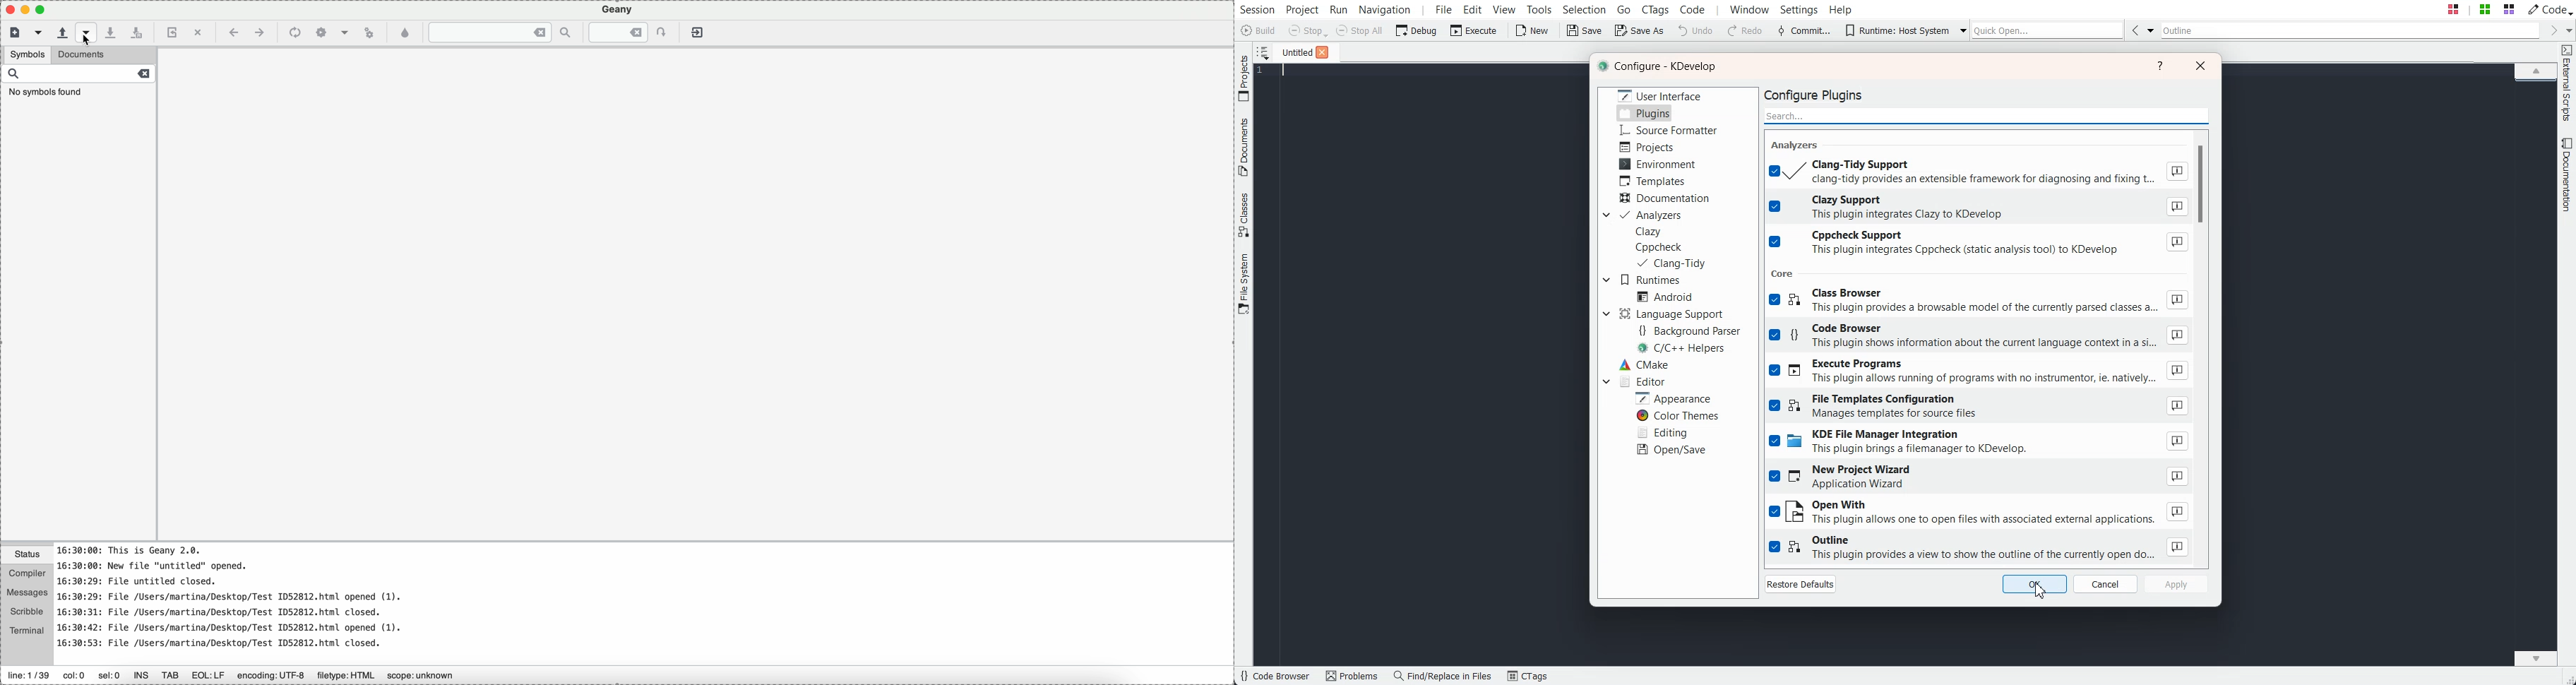  Describe the element at coordinates (1626, 8) in the screenshot. I see `Go` at that location.